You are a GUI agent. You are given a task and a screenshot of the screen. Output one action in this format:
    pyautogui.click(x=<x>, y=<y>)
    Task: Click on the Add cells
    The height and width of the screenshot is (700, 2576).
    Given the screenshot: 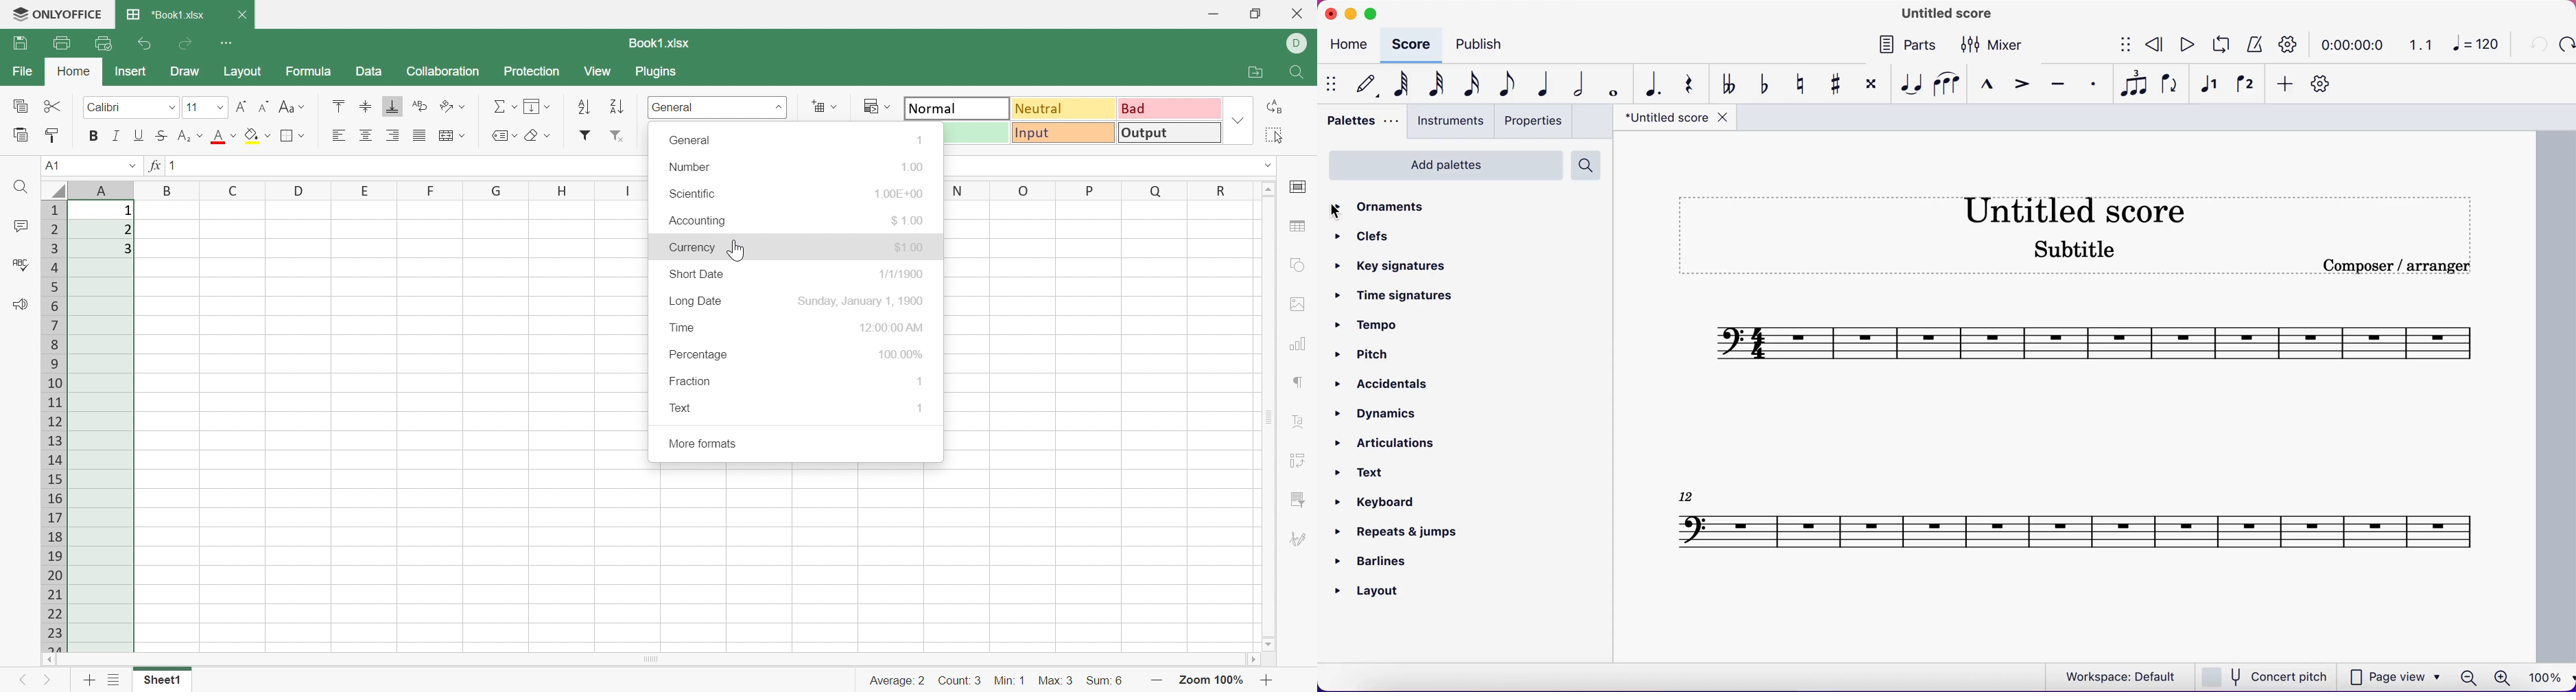 What is the action you would take?
    pyautogui.click(x=823, y=106)
    